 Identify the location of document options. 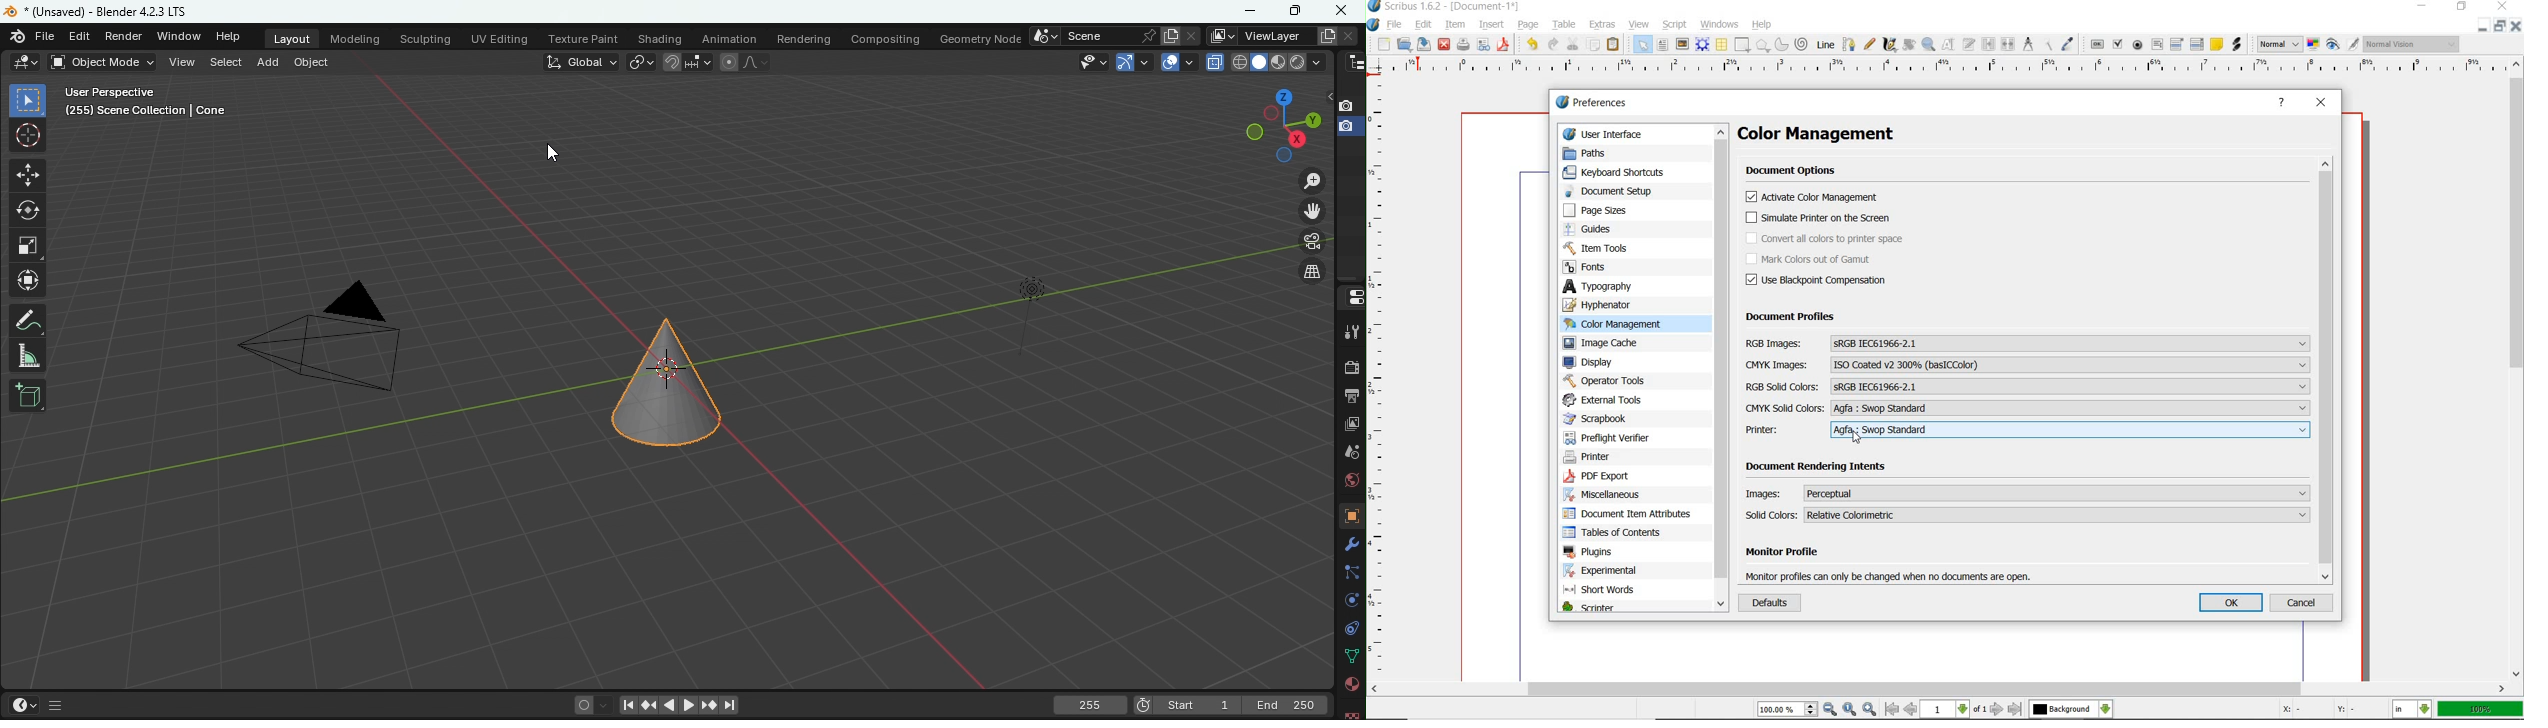
(1795, 172).